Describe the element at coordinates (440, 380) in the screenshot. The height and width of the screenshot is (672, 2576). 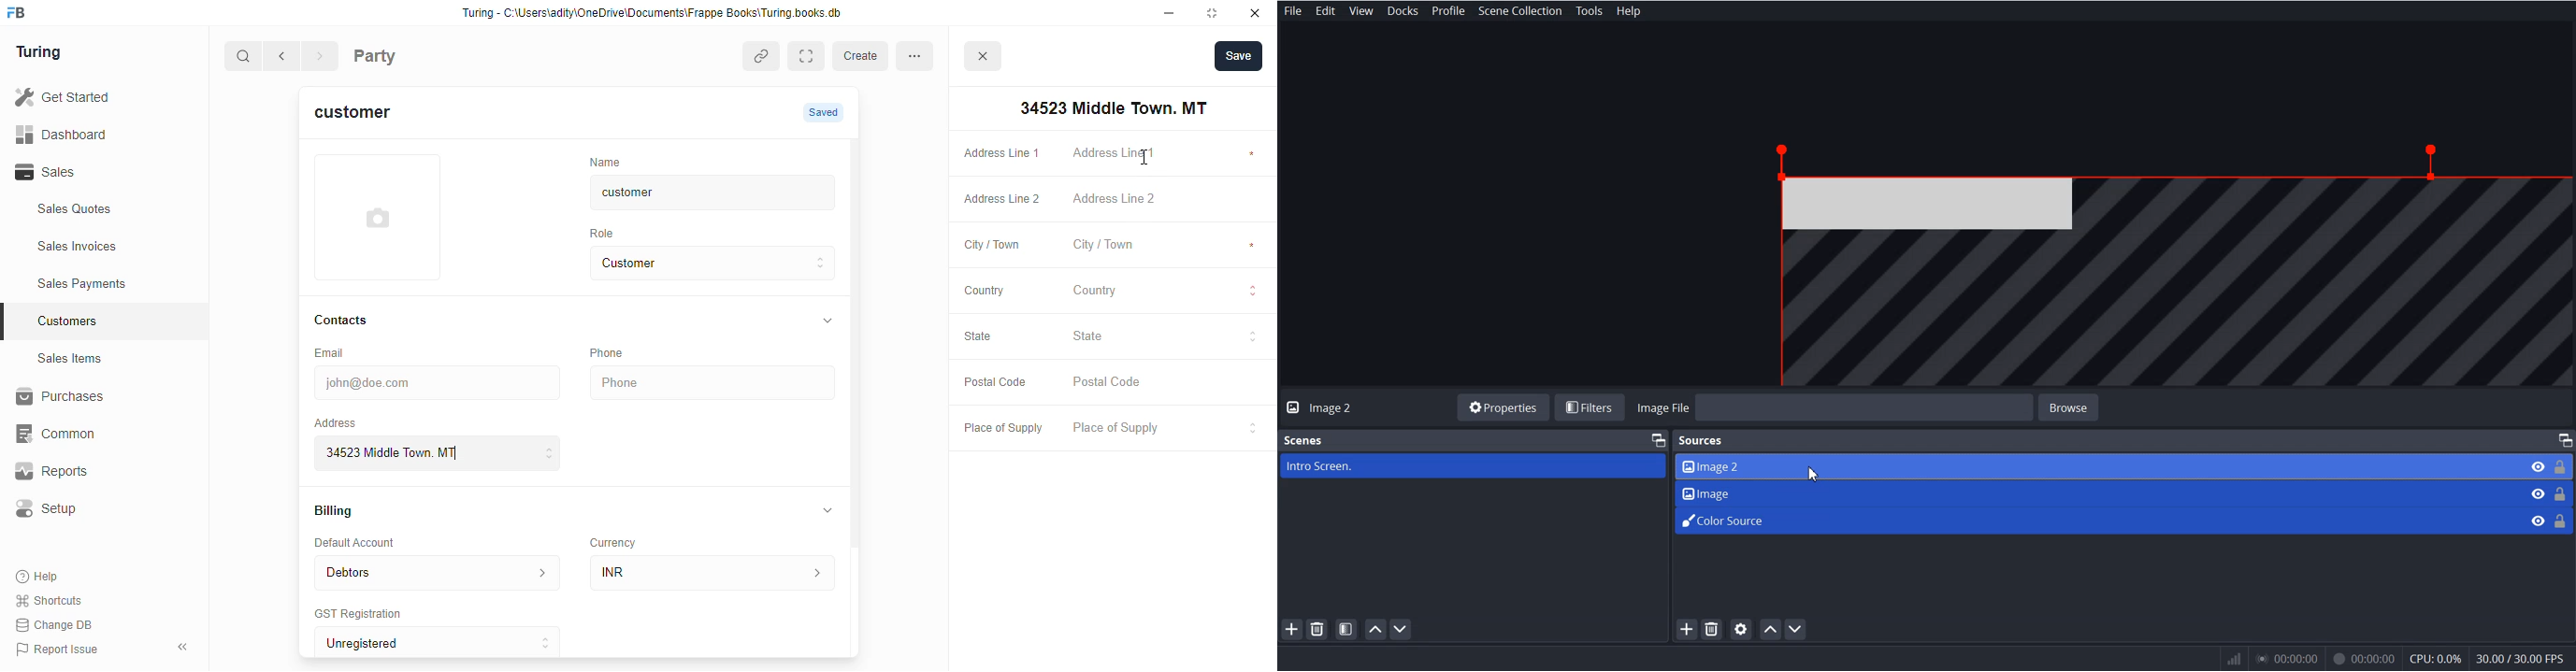
I see `john@doe.com` at that location.